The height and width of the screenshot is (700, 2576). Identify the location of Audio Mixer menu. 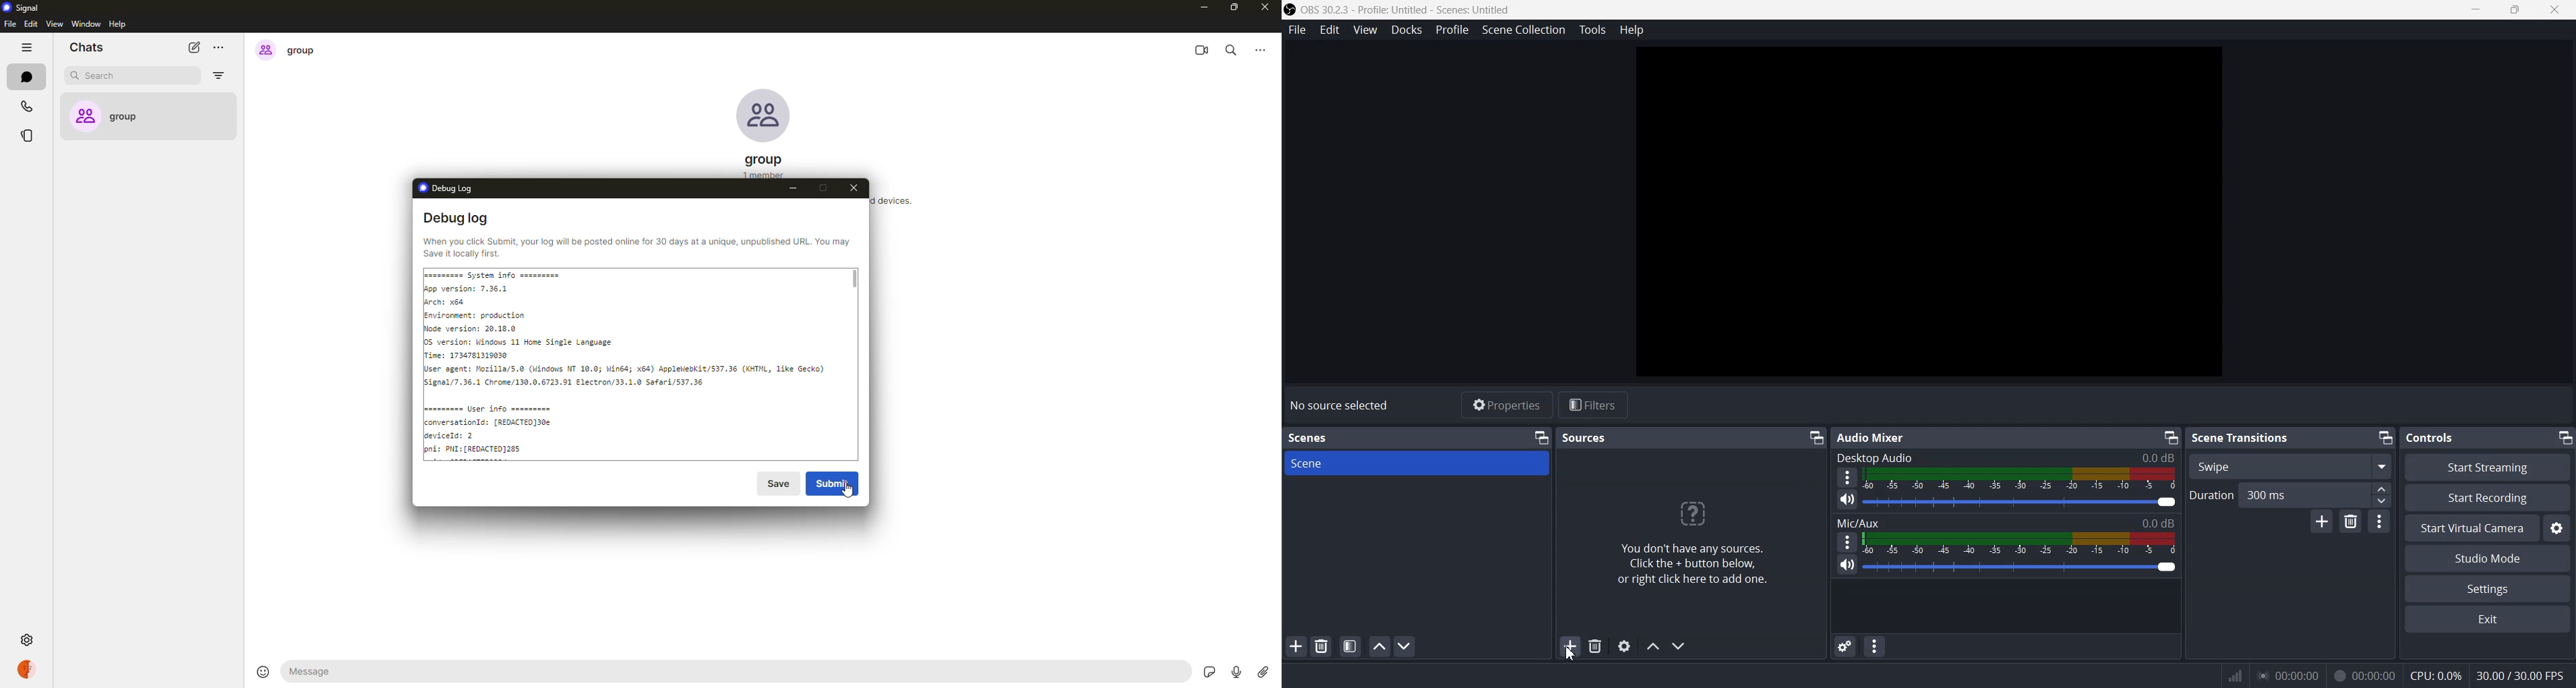
(1874, 648).